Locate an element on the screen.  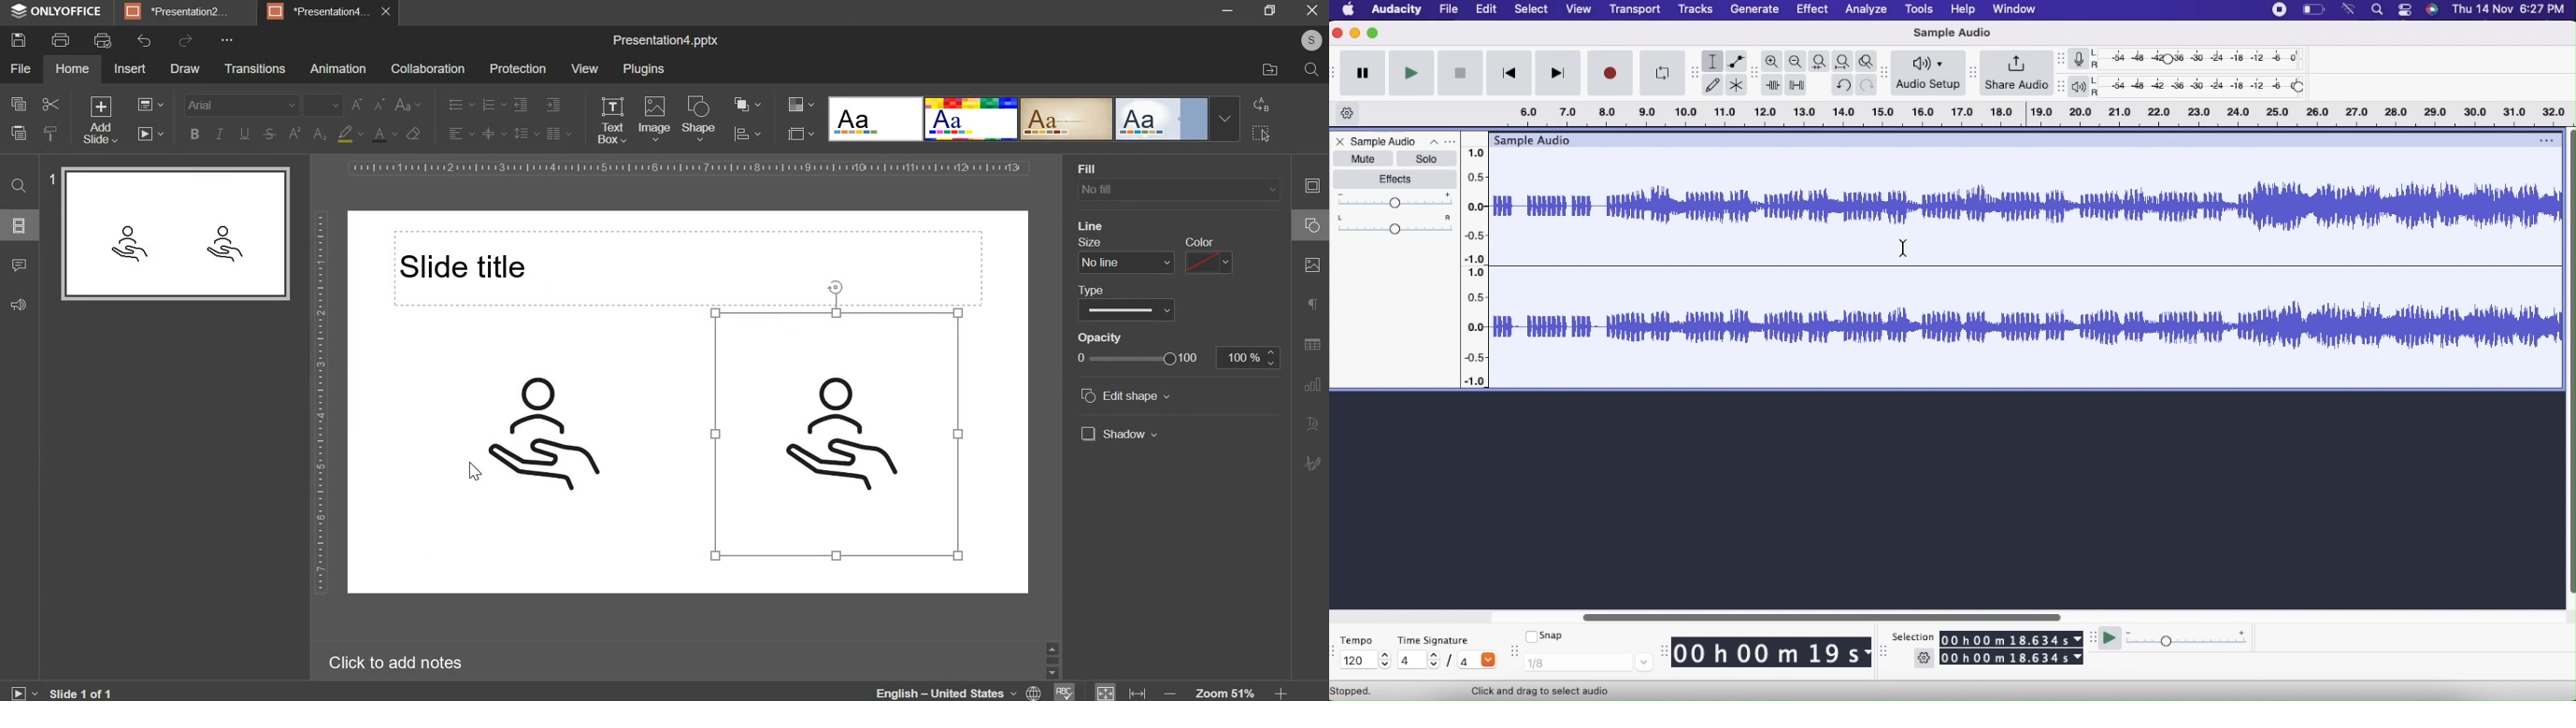
image is located at coordinates (655, 120).